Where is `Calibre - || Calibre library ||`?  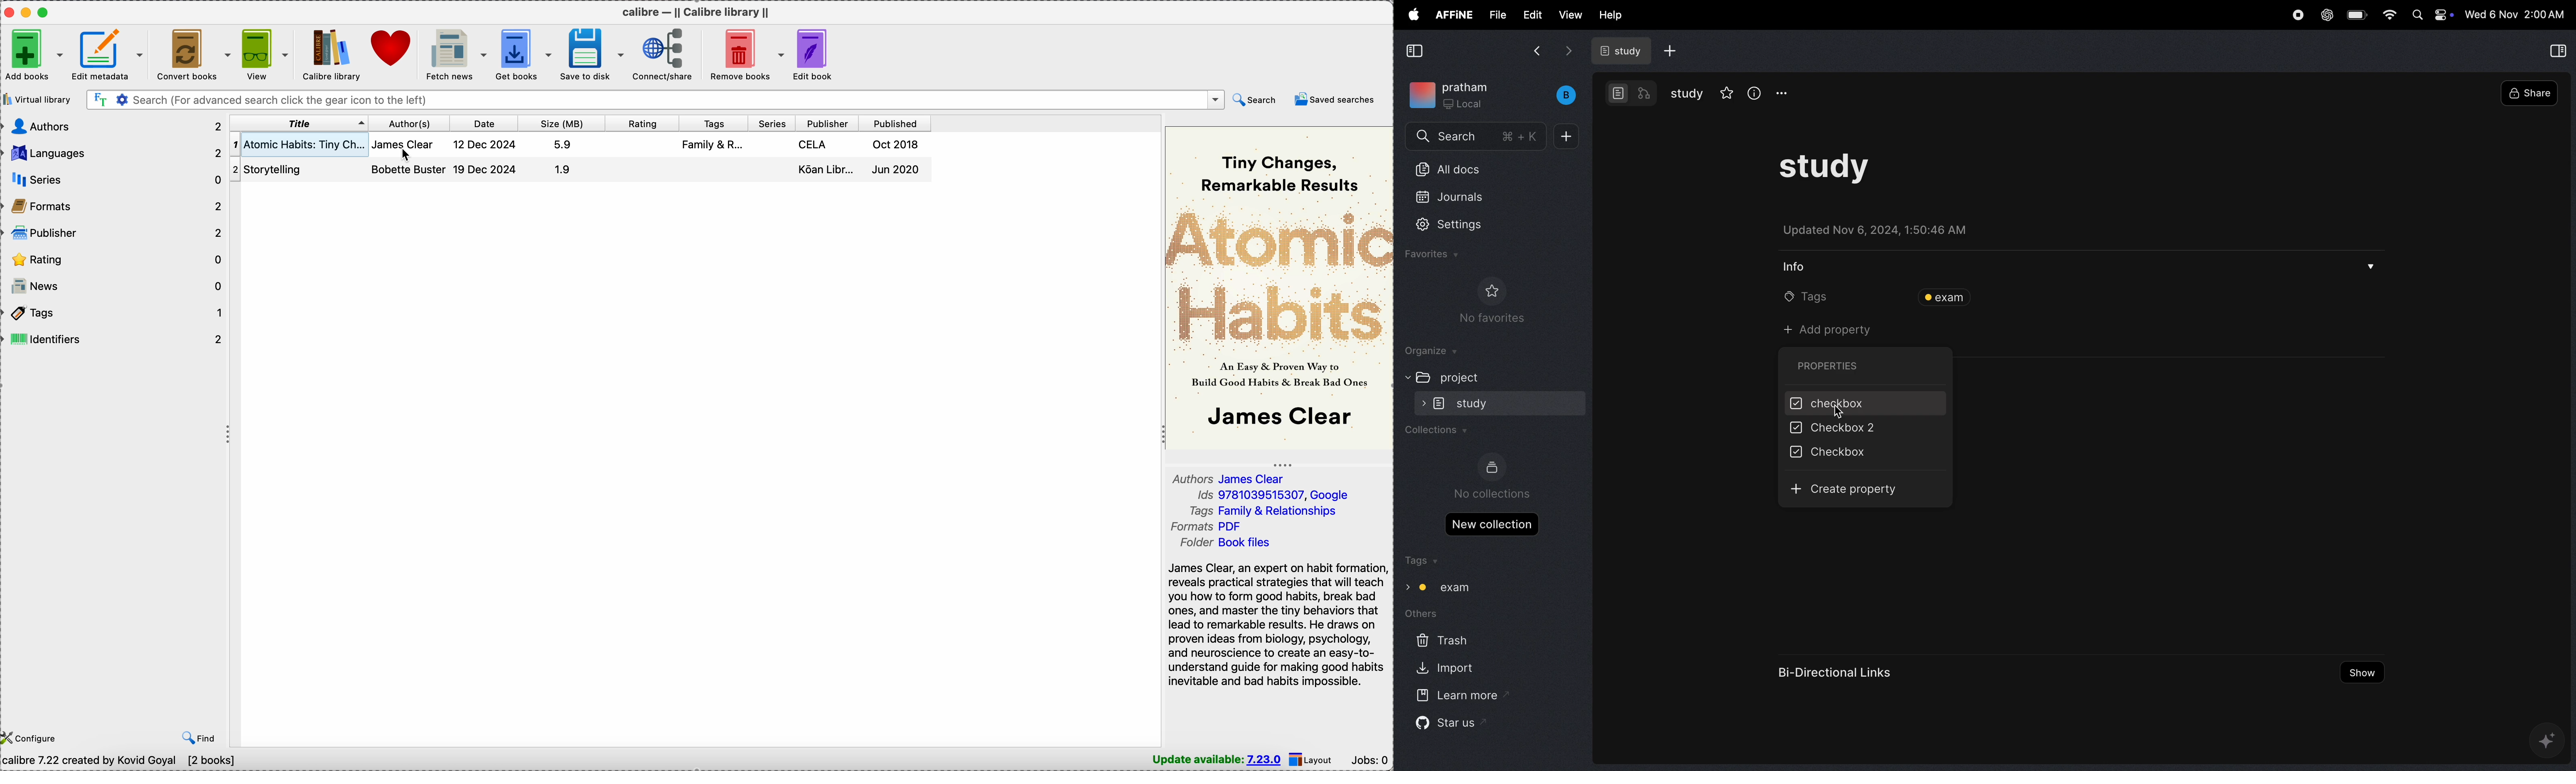
Calibre - || Calibre library || is located at coordinates (700, 12).